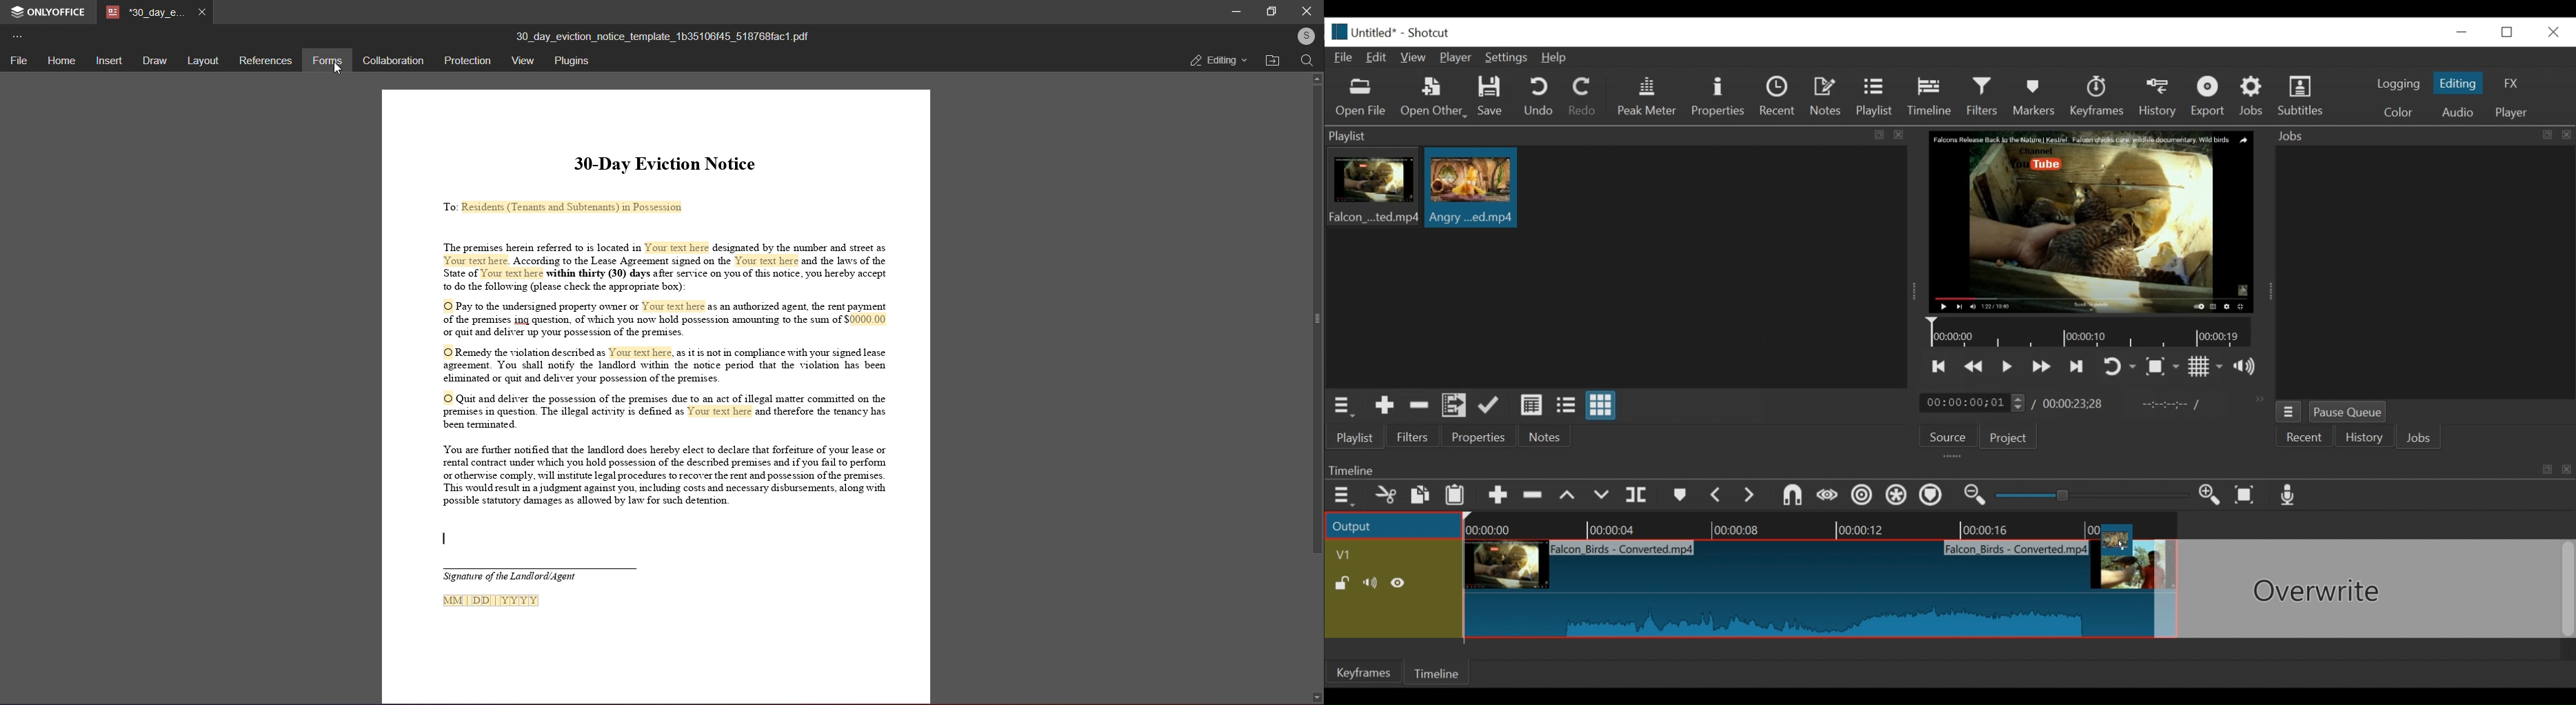 The width and height of the screenshot is (2576, 728). What do you see at coordinates (1342, 583) in the screenshot?
I see `(un)lock track` at bounding box center [1342, 583].